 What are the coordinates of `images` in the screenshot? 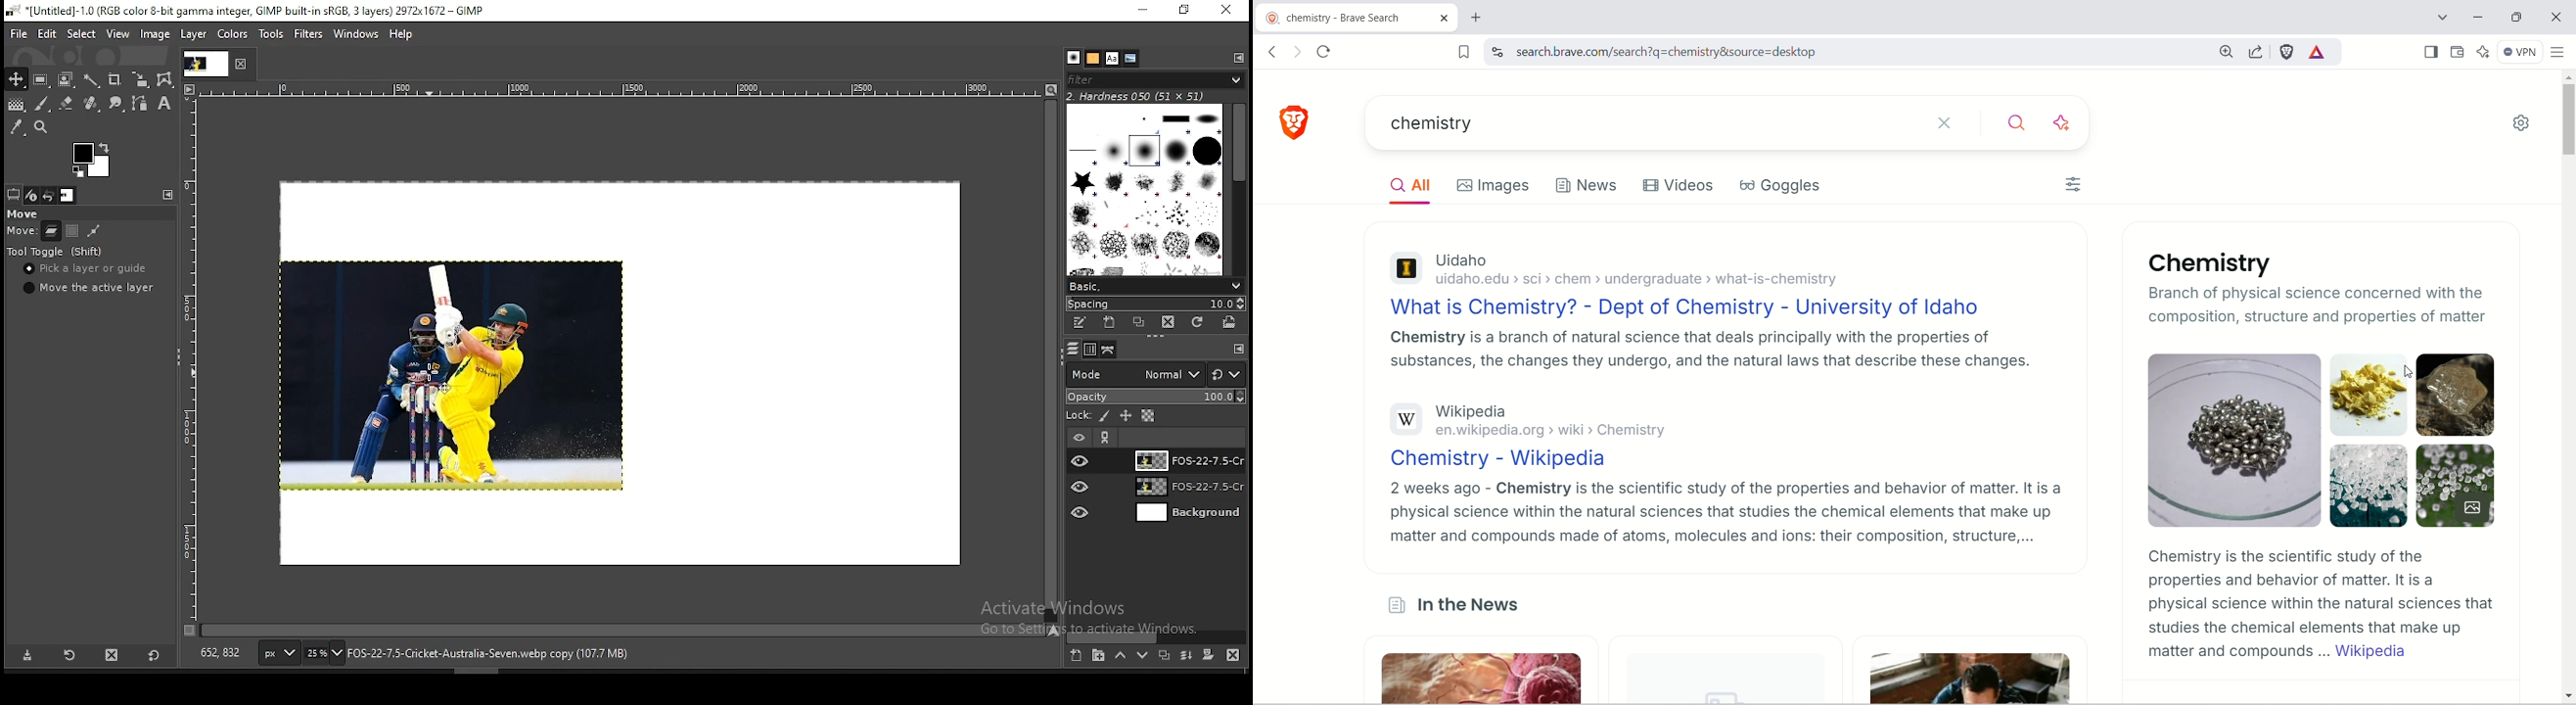 It's located at (68, 196).